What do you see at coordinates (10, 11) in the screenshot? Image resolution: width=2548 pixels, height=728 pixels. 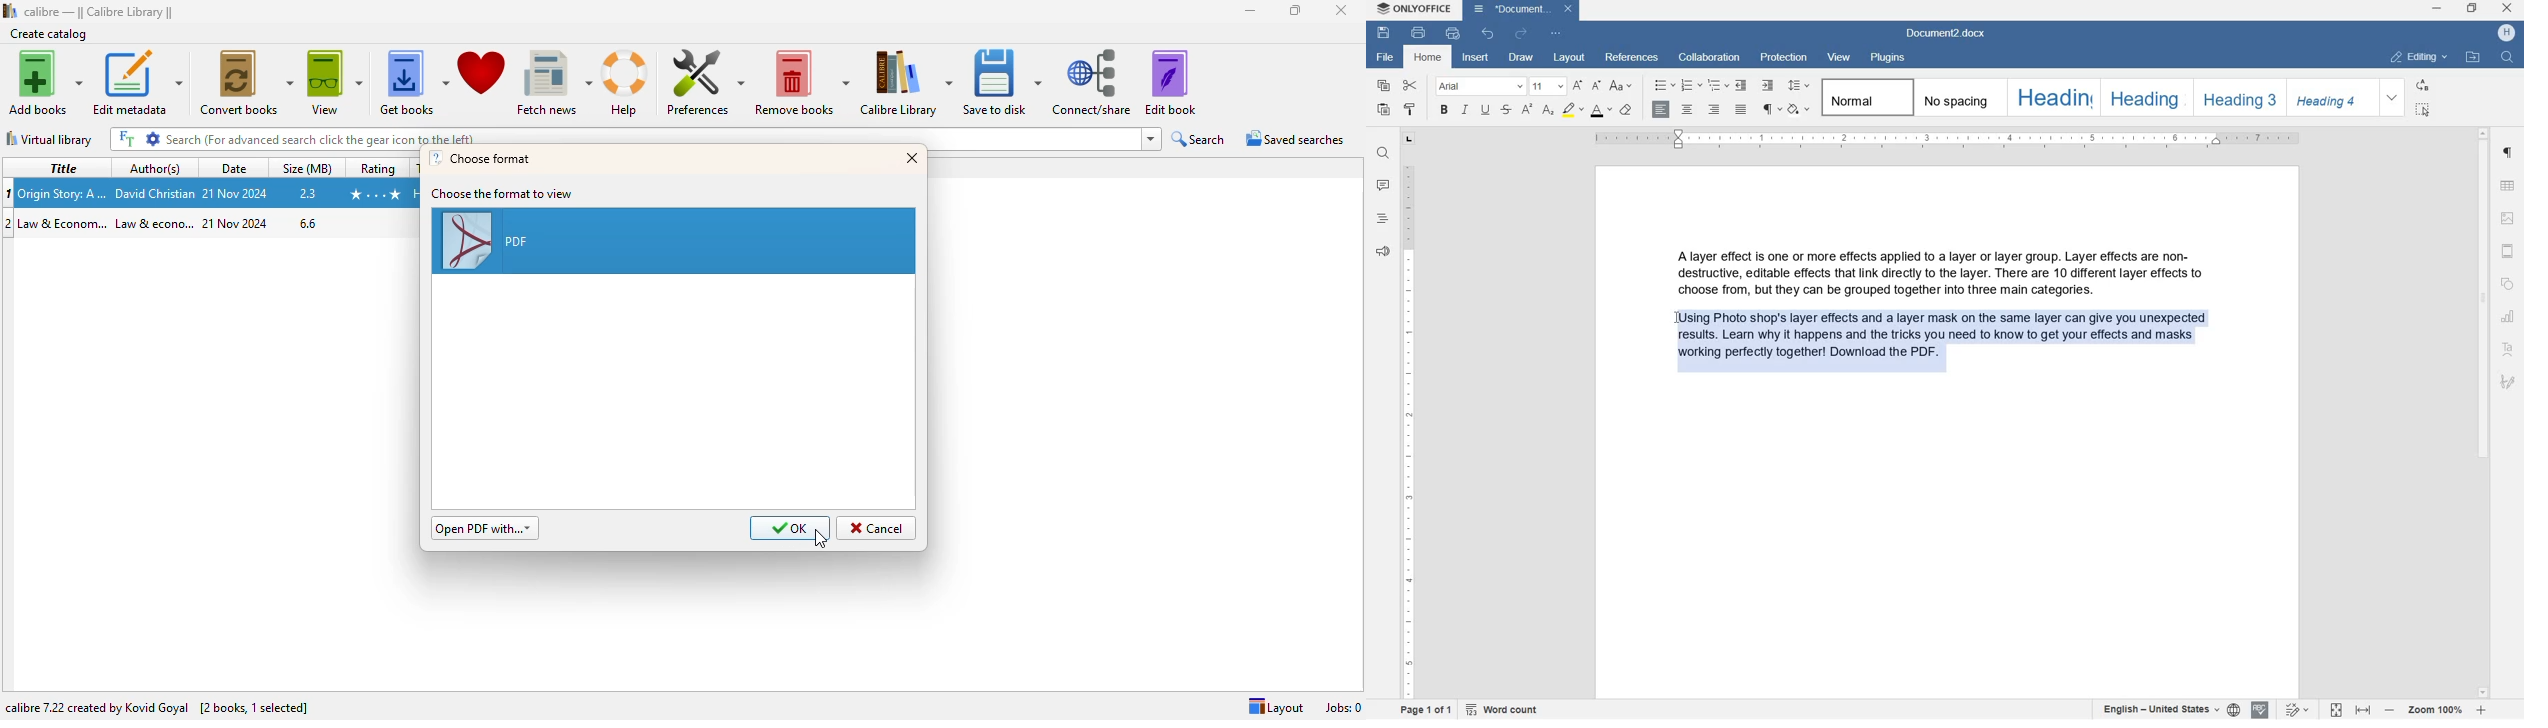 I see `logo` at bounding box center [10, 11].